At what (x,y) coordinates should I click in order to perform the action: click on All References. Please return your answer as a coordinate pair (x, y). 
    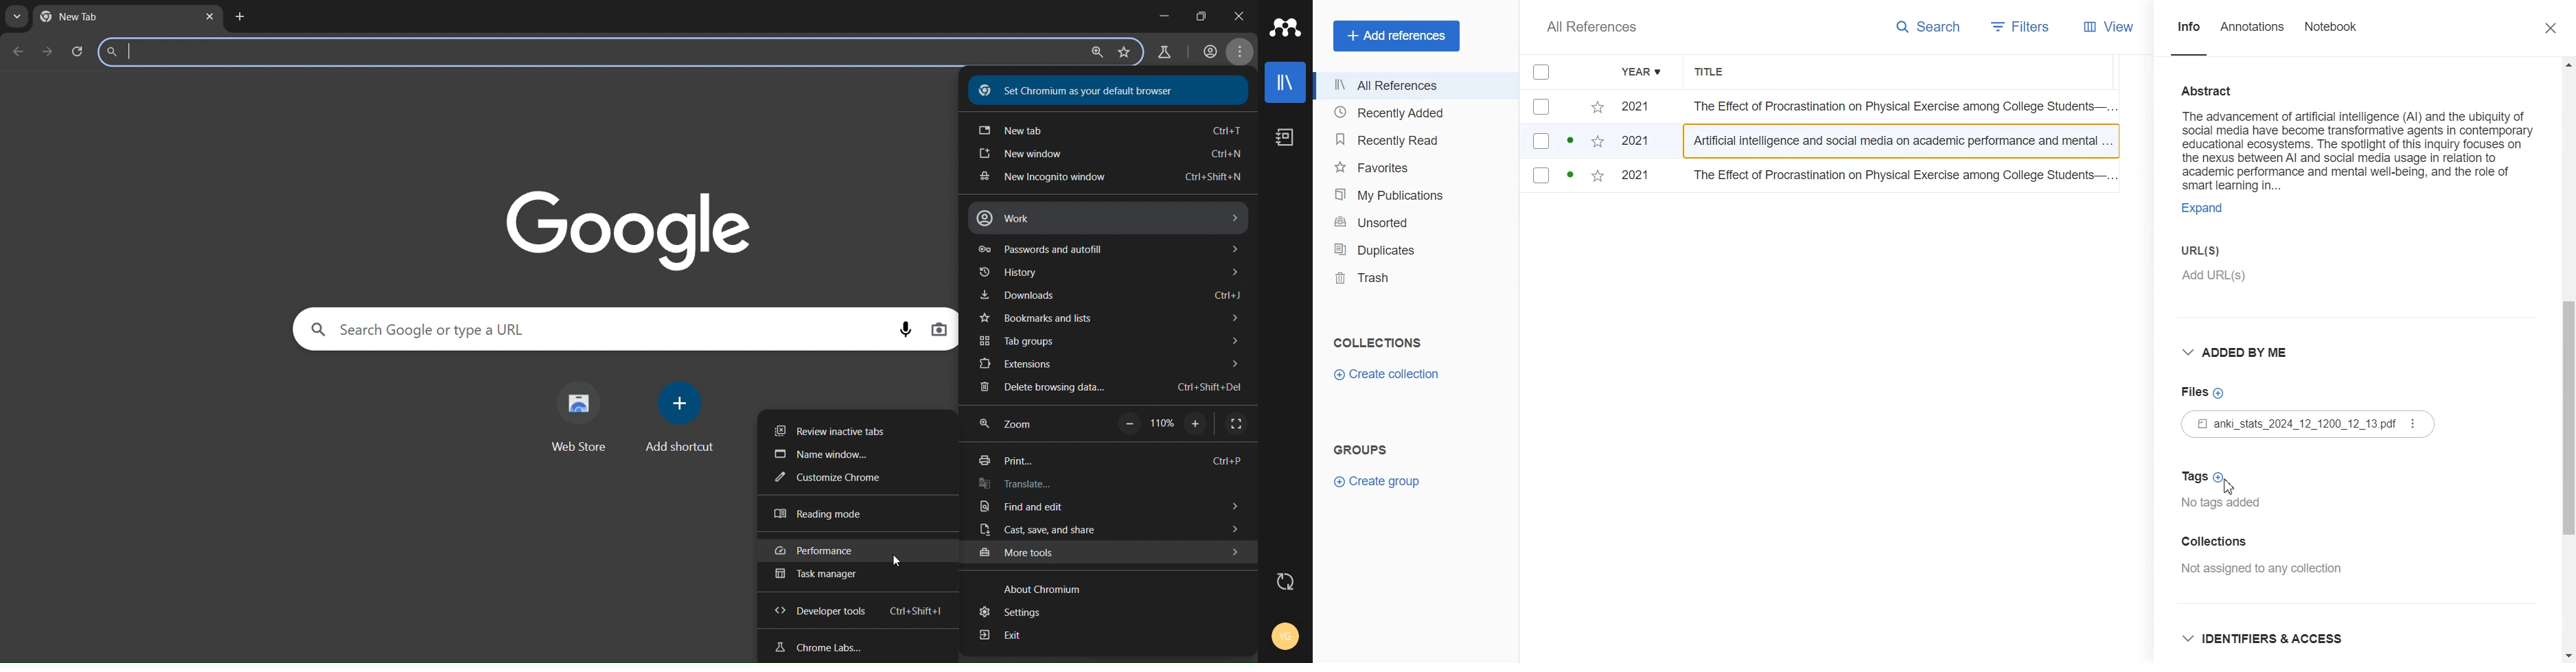
    Looking at the image, I should click on (1415, 87).